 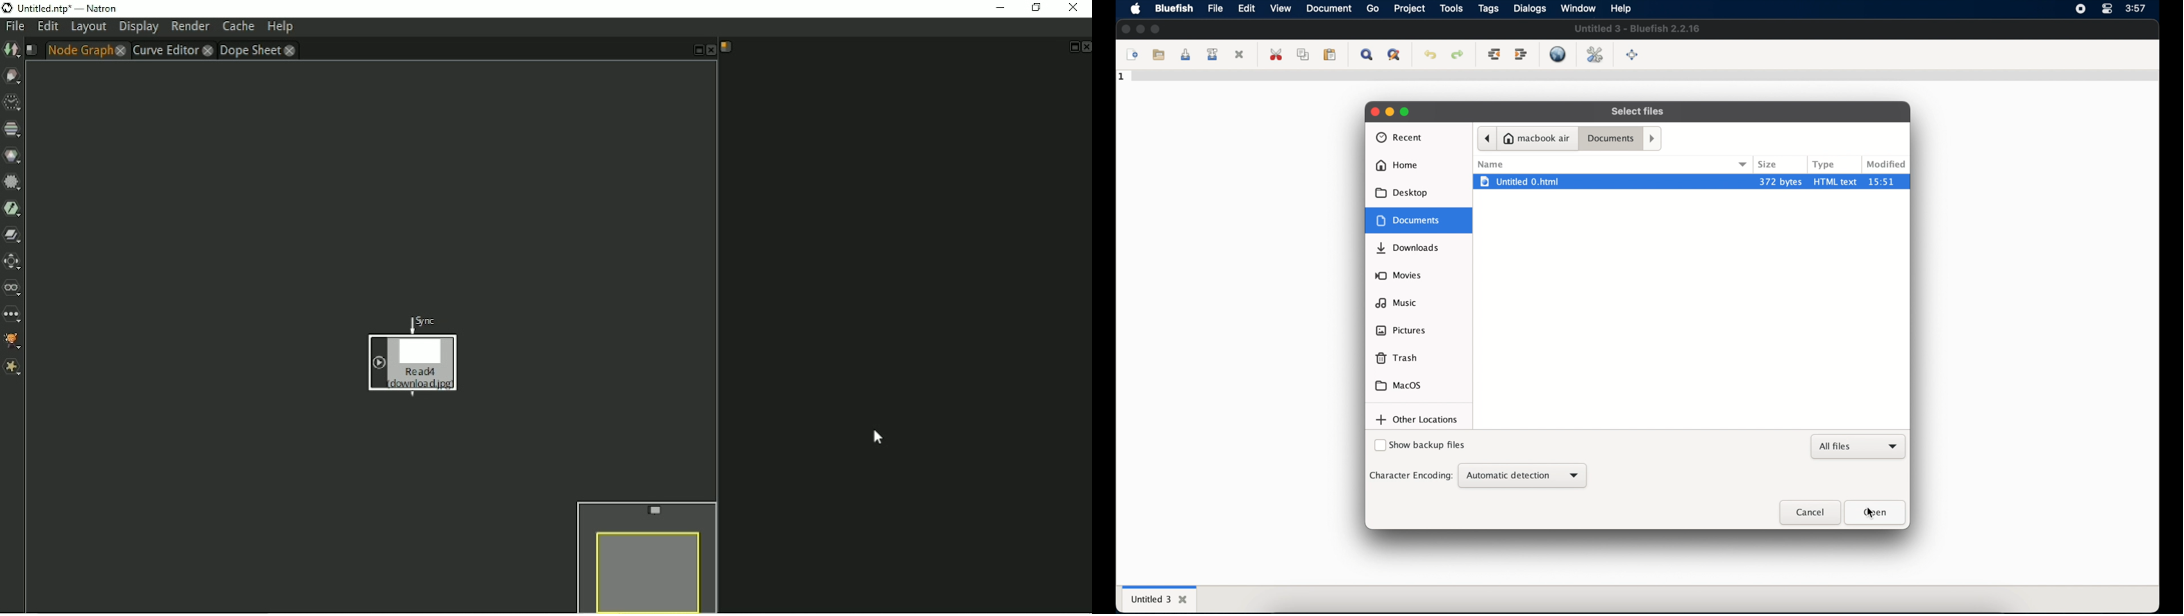 What do you see at coordinates (1430, 55) in the screenshot?
I see `undo ` at bounding box center [1430, 55].